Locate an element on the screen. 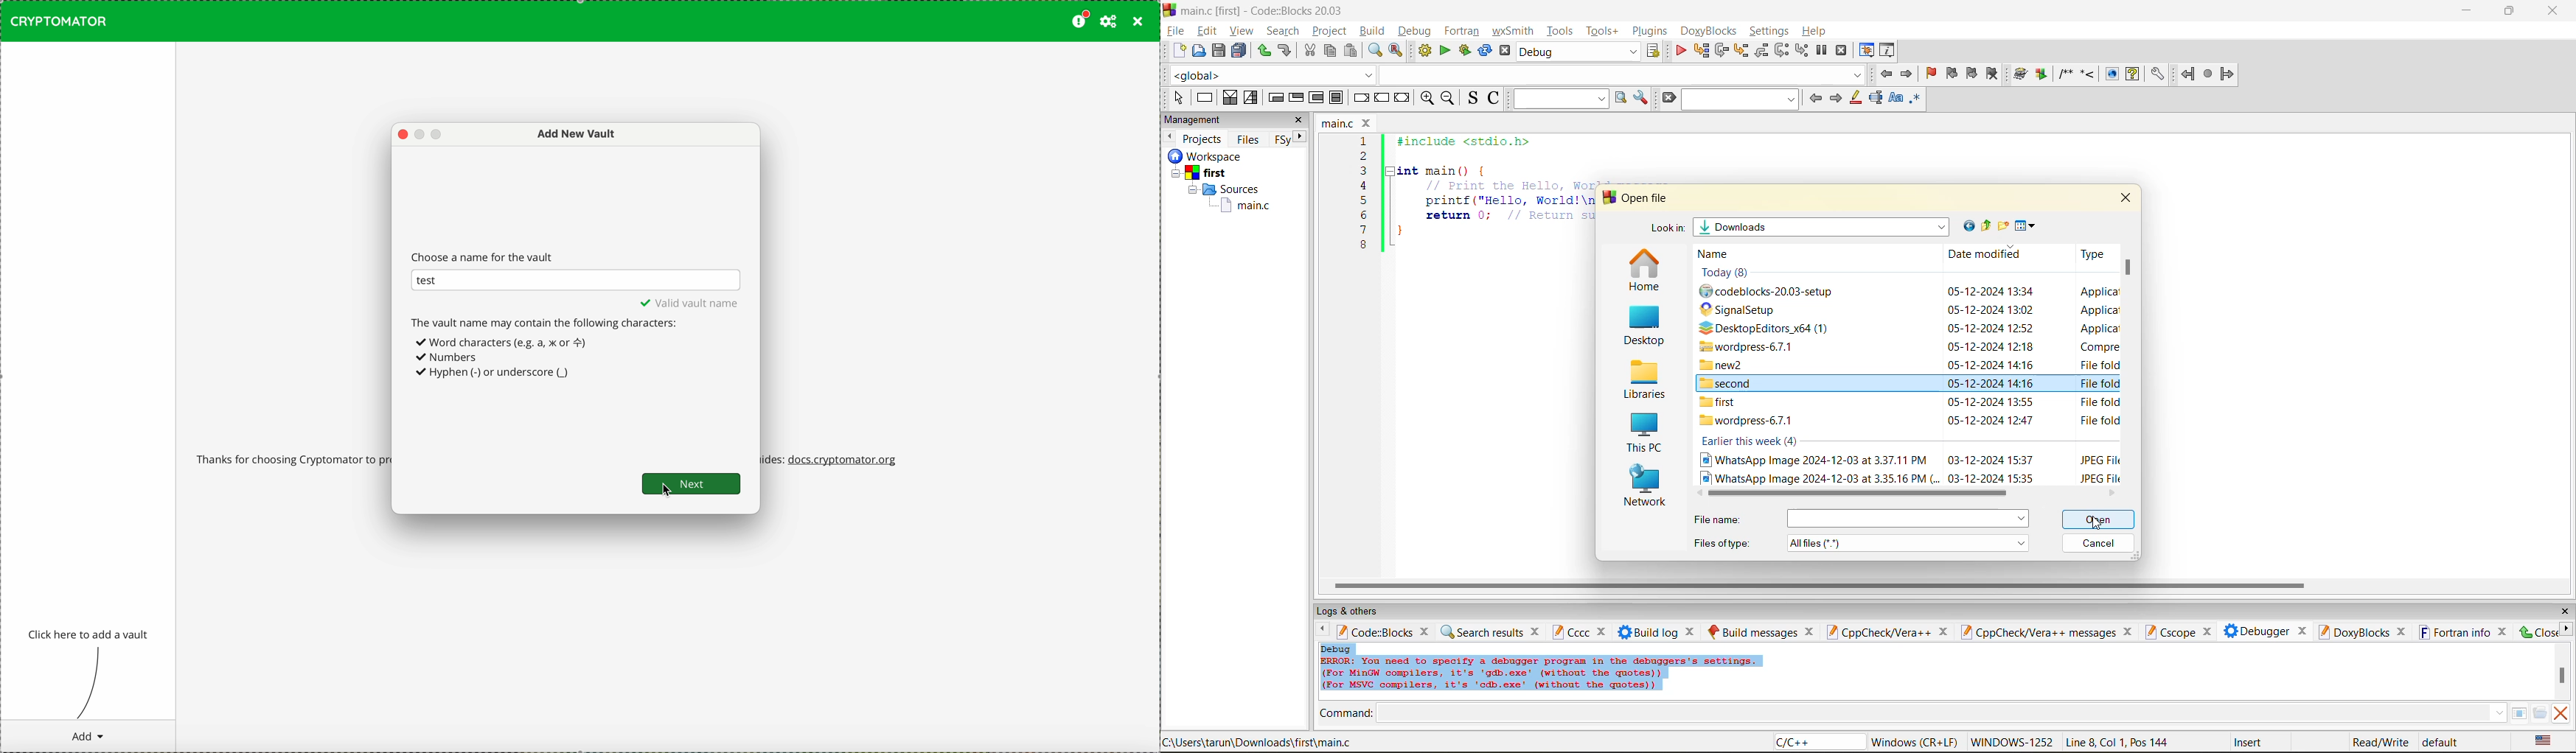 This screenshot has width=2576, height=756. file name is located at coordinates (1339, 123).